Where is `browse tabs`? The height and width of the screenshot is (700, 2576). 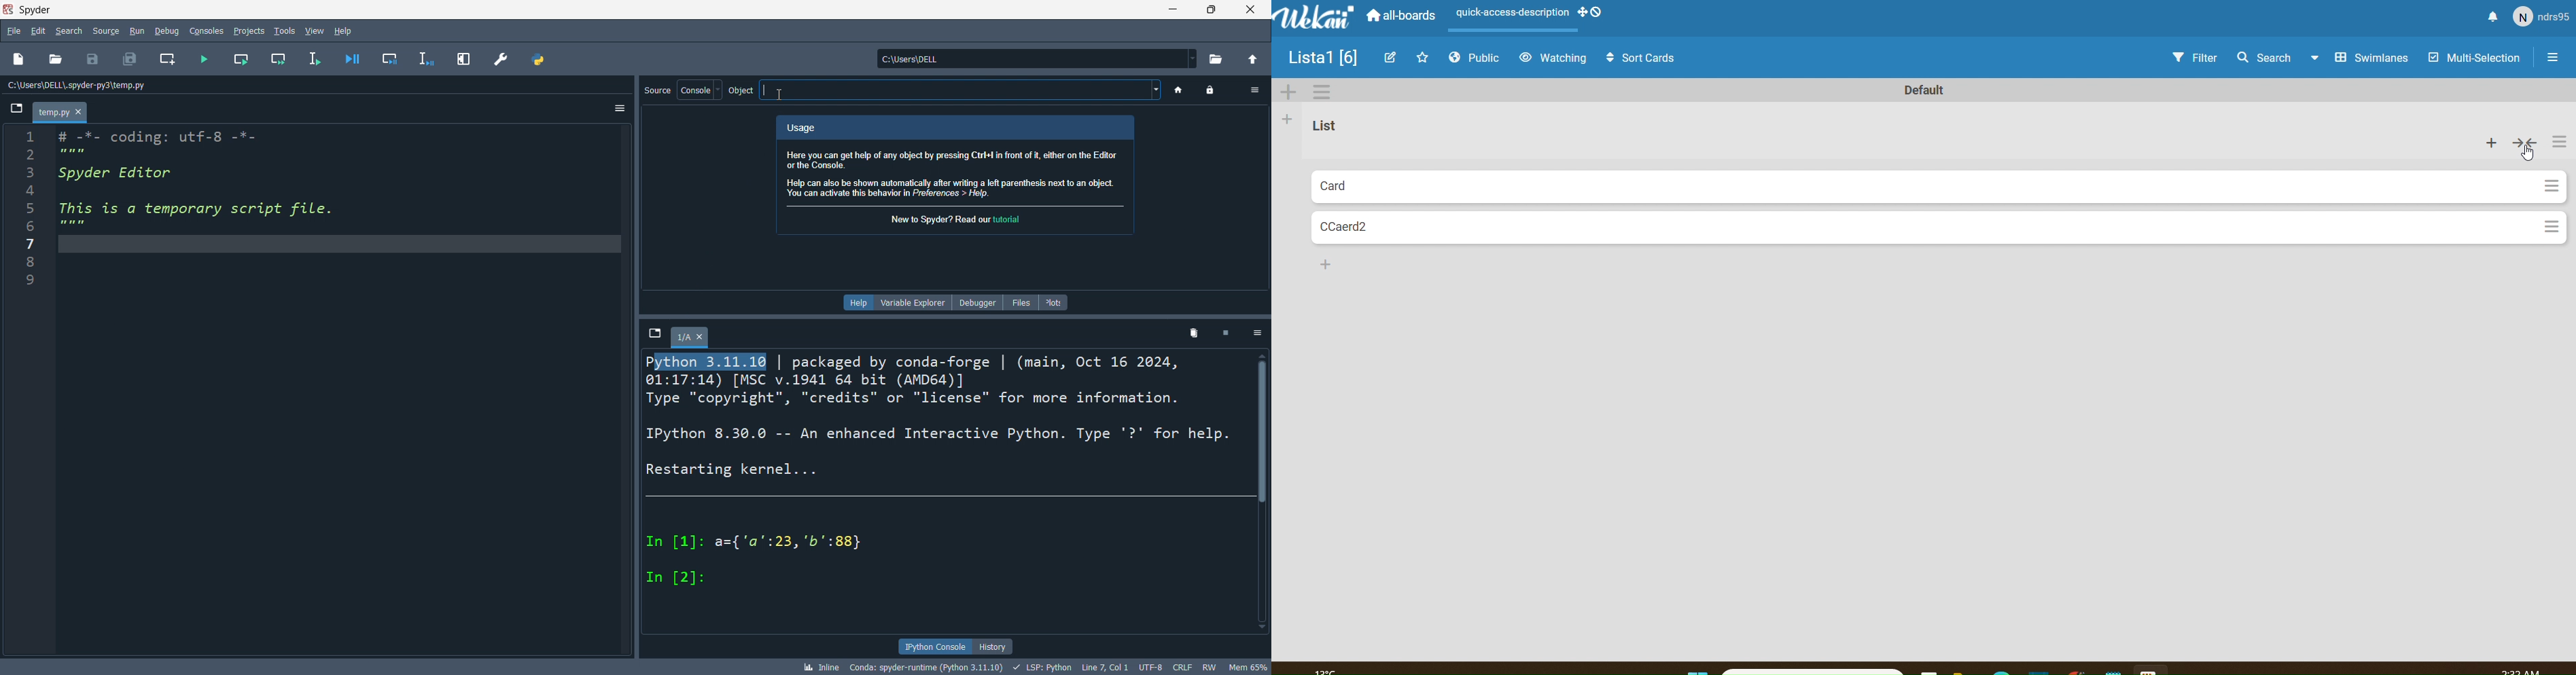
browse tabs is located at coordinates (653, 335).